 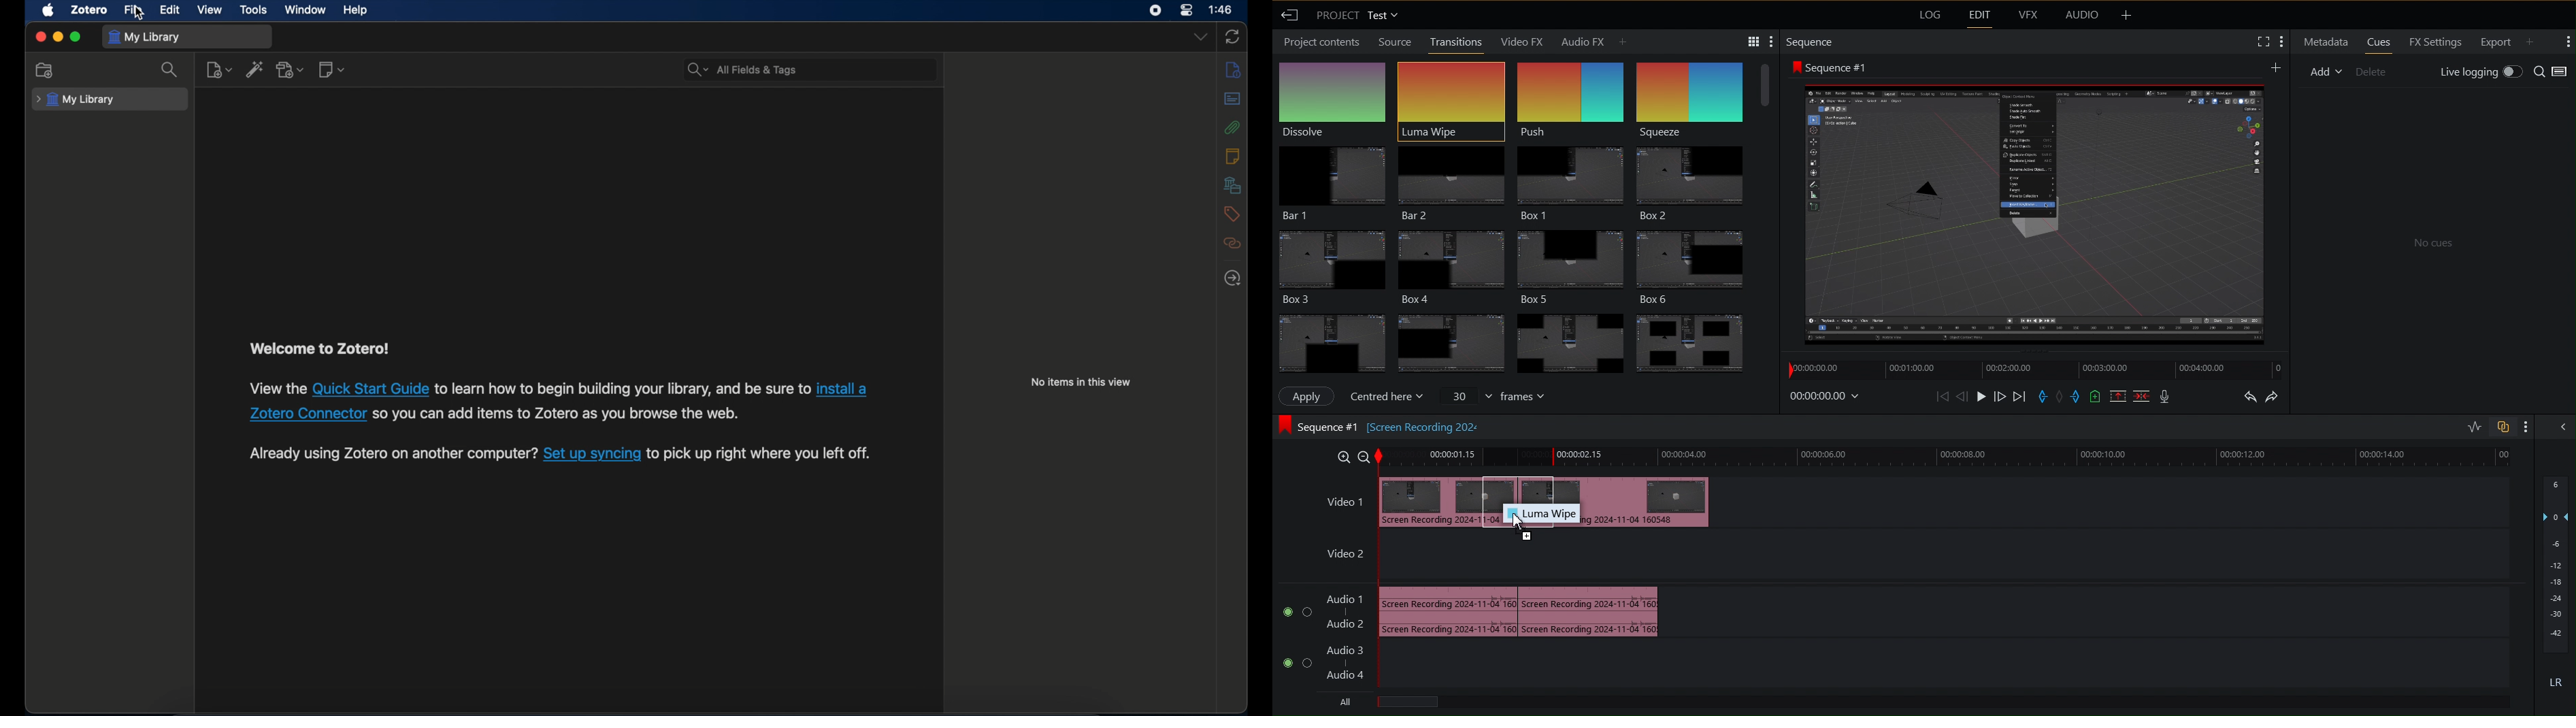 I want to click on All Fields & Tags, so click(x=812, y=70).